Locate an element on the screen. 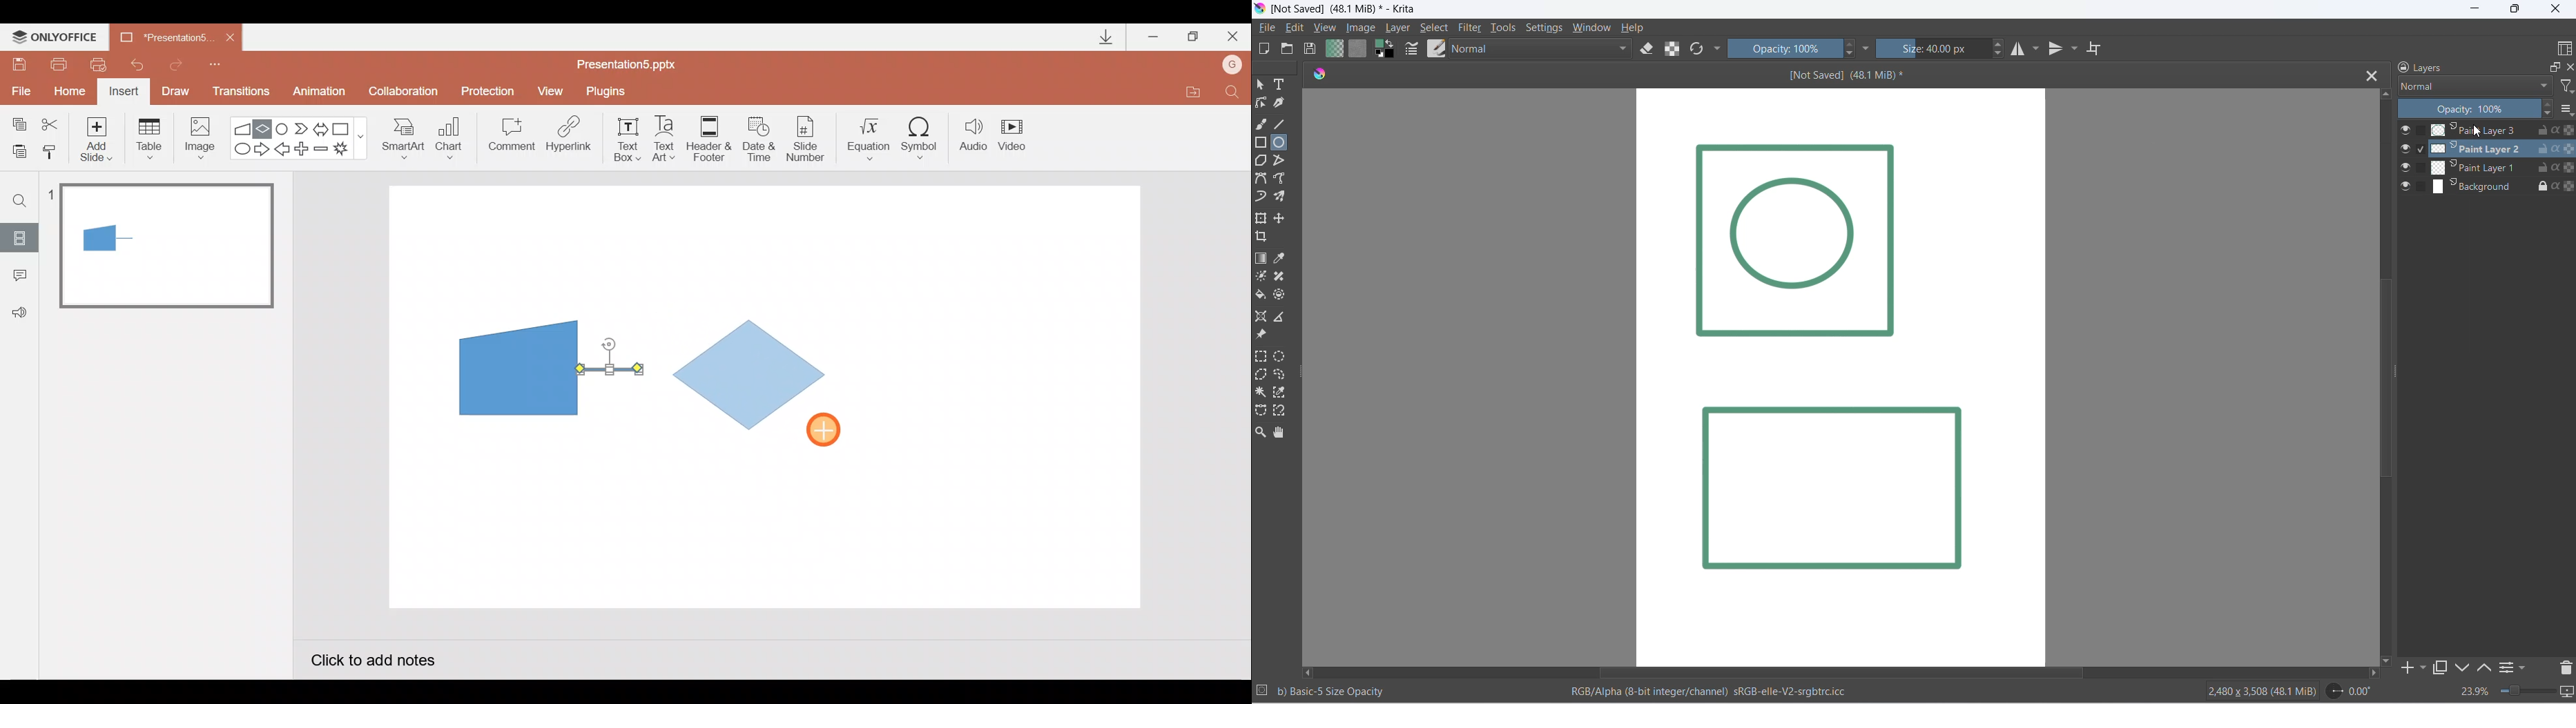 This screenshot has height=728, width=2576. Arrow is located at coordinates (610, 369).